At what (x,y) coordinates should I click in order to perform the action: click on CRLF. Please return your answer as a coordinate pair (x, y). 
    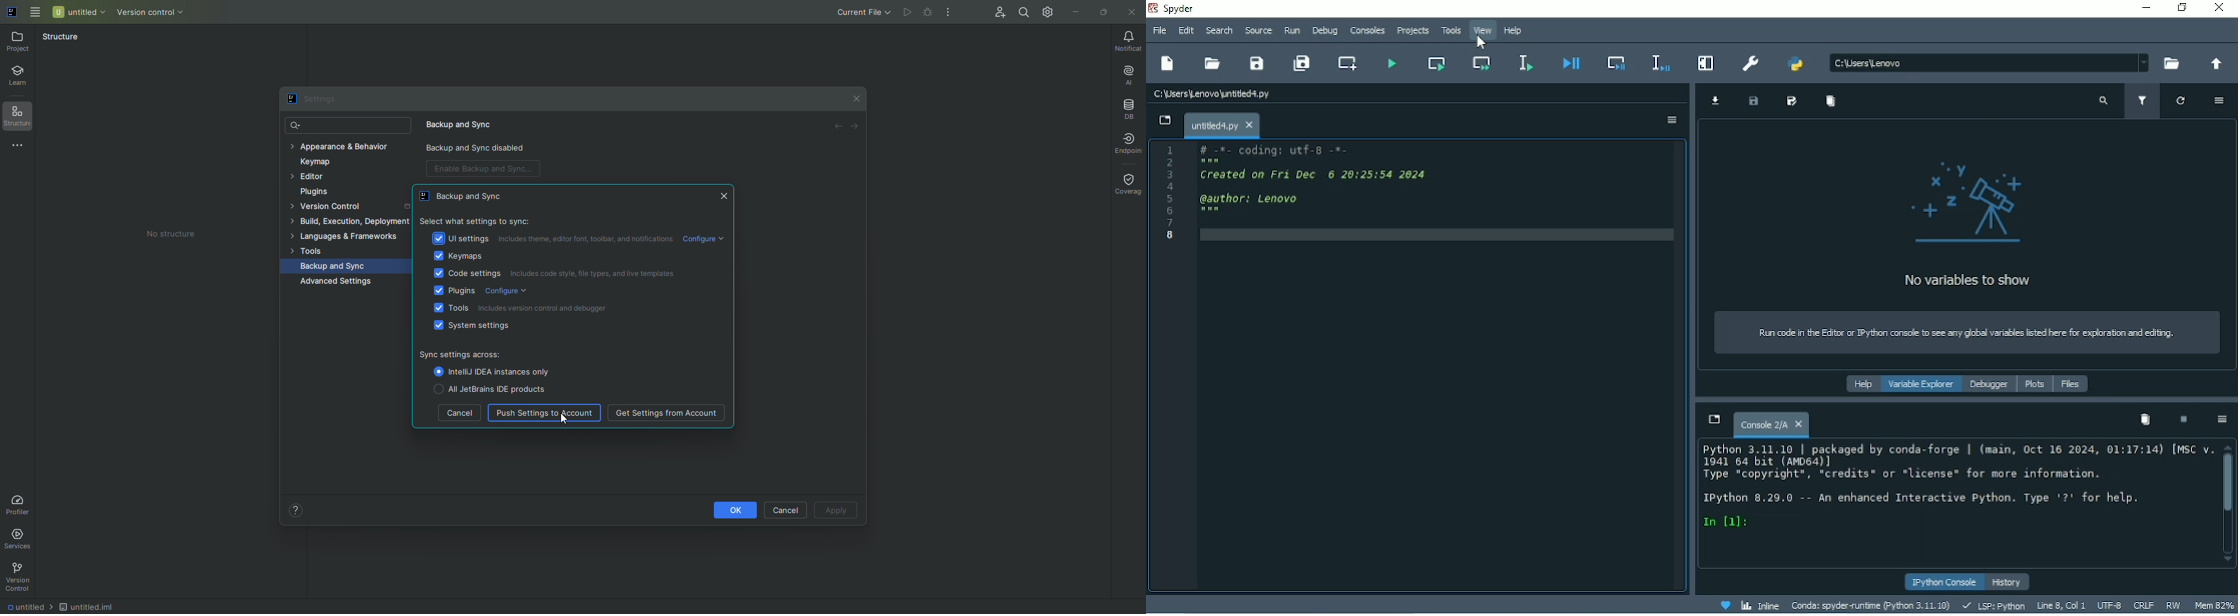
    Looking at the image, I should click on (2144, 604).